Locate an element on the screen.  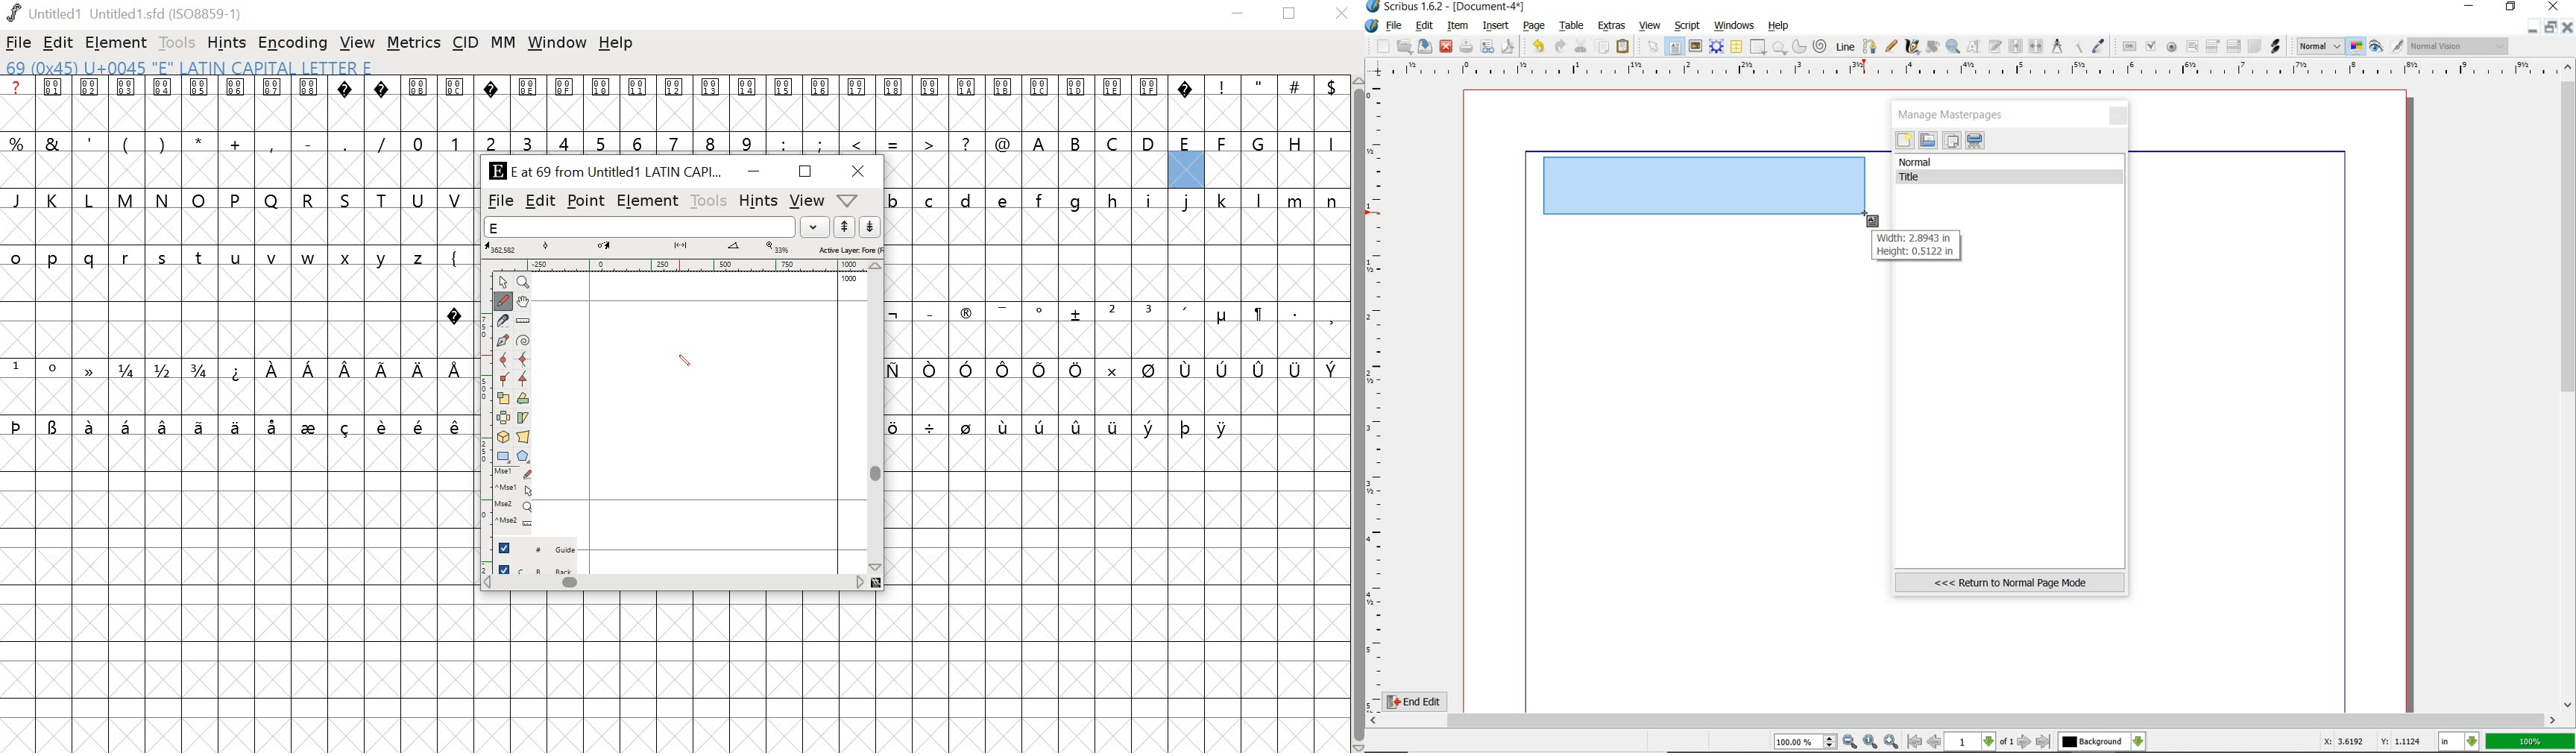
copy is located at coordinates (1602, 45).